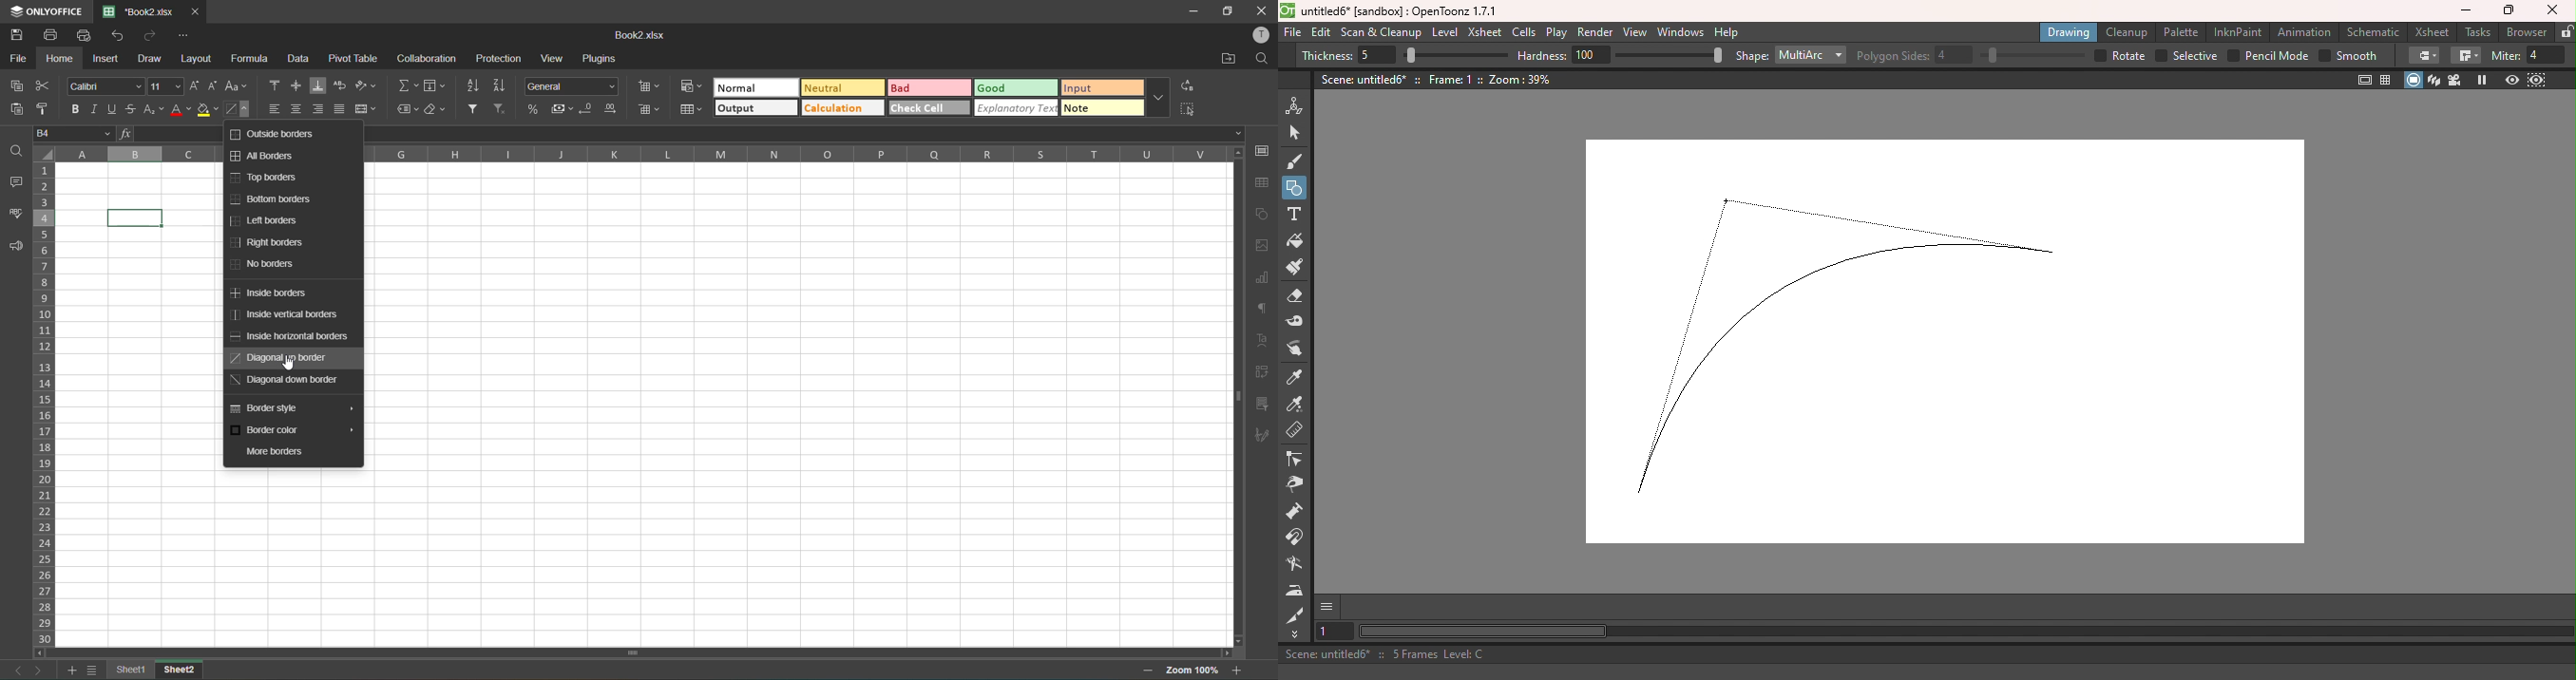  I want to click on align center, so click(298, 108).